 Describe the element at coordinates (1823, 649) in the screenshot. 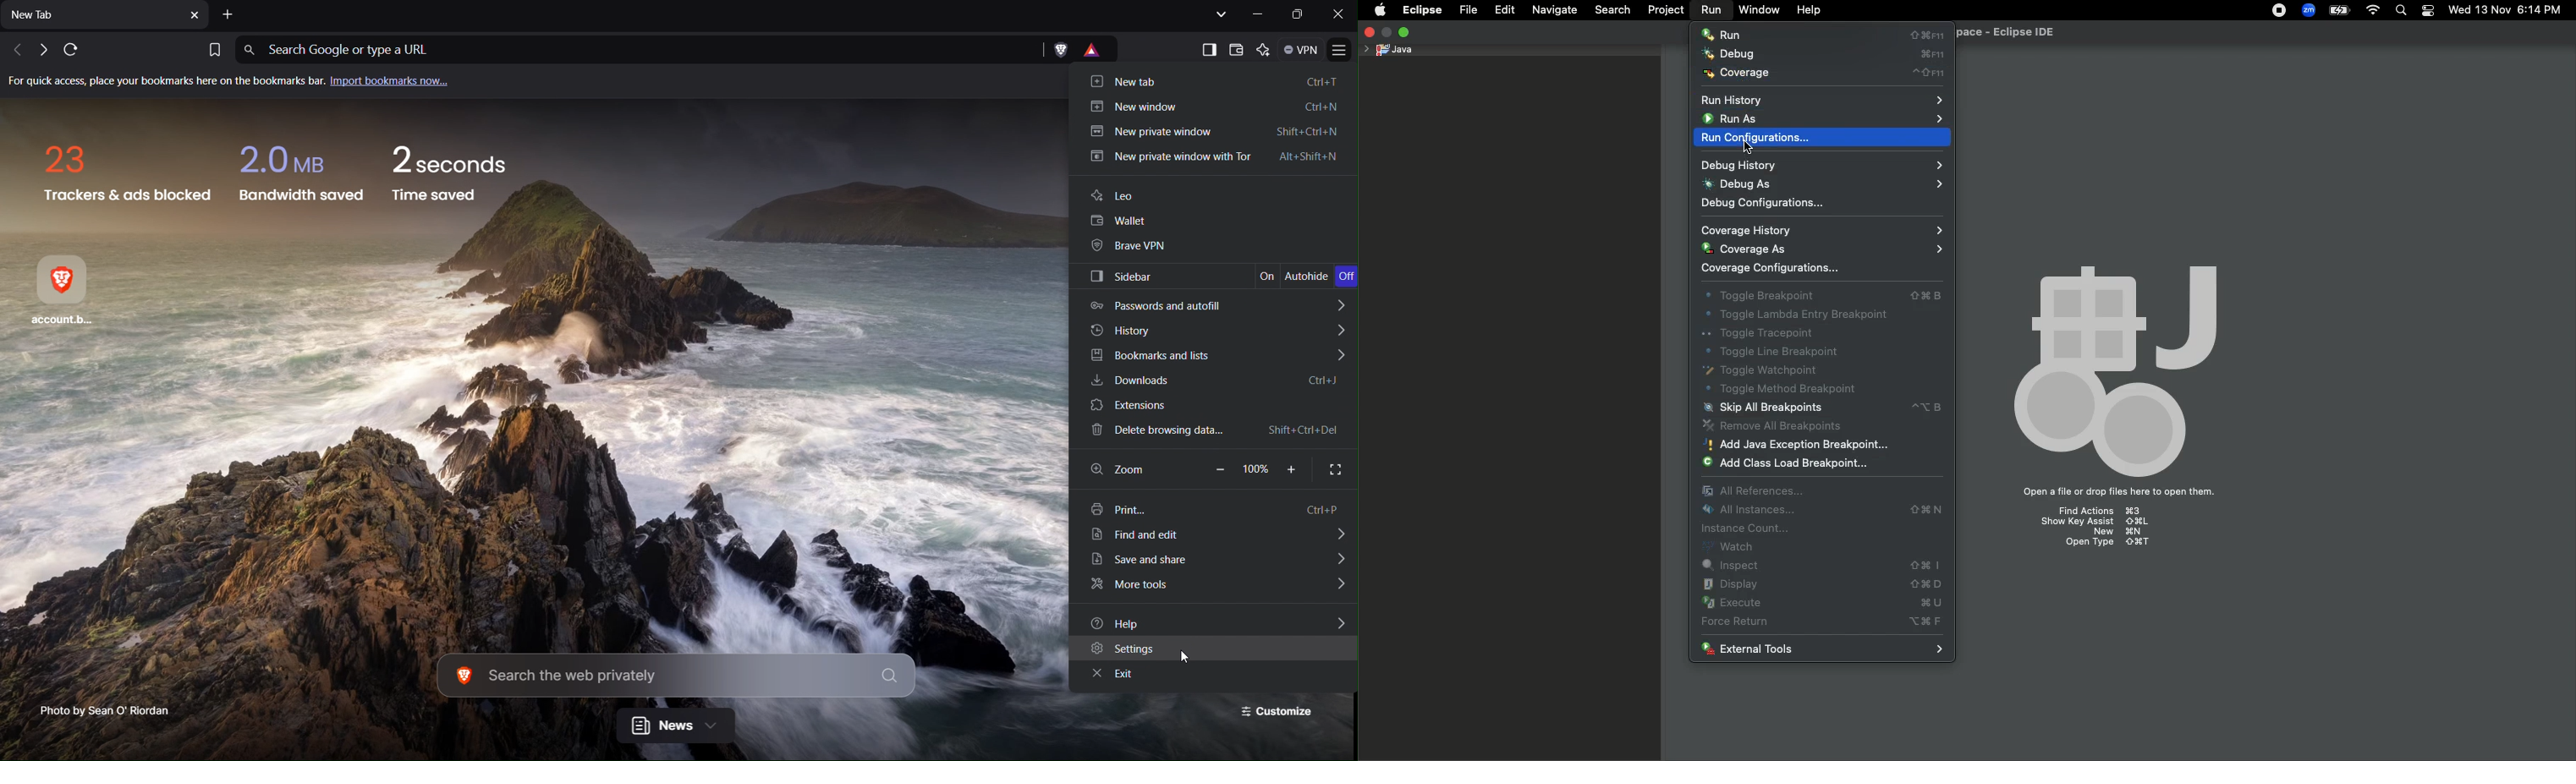

I see `External tools` at that location.